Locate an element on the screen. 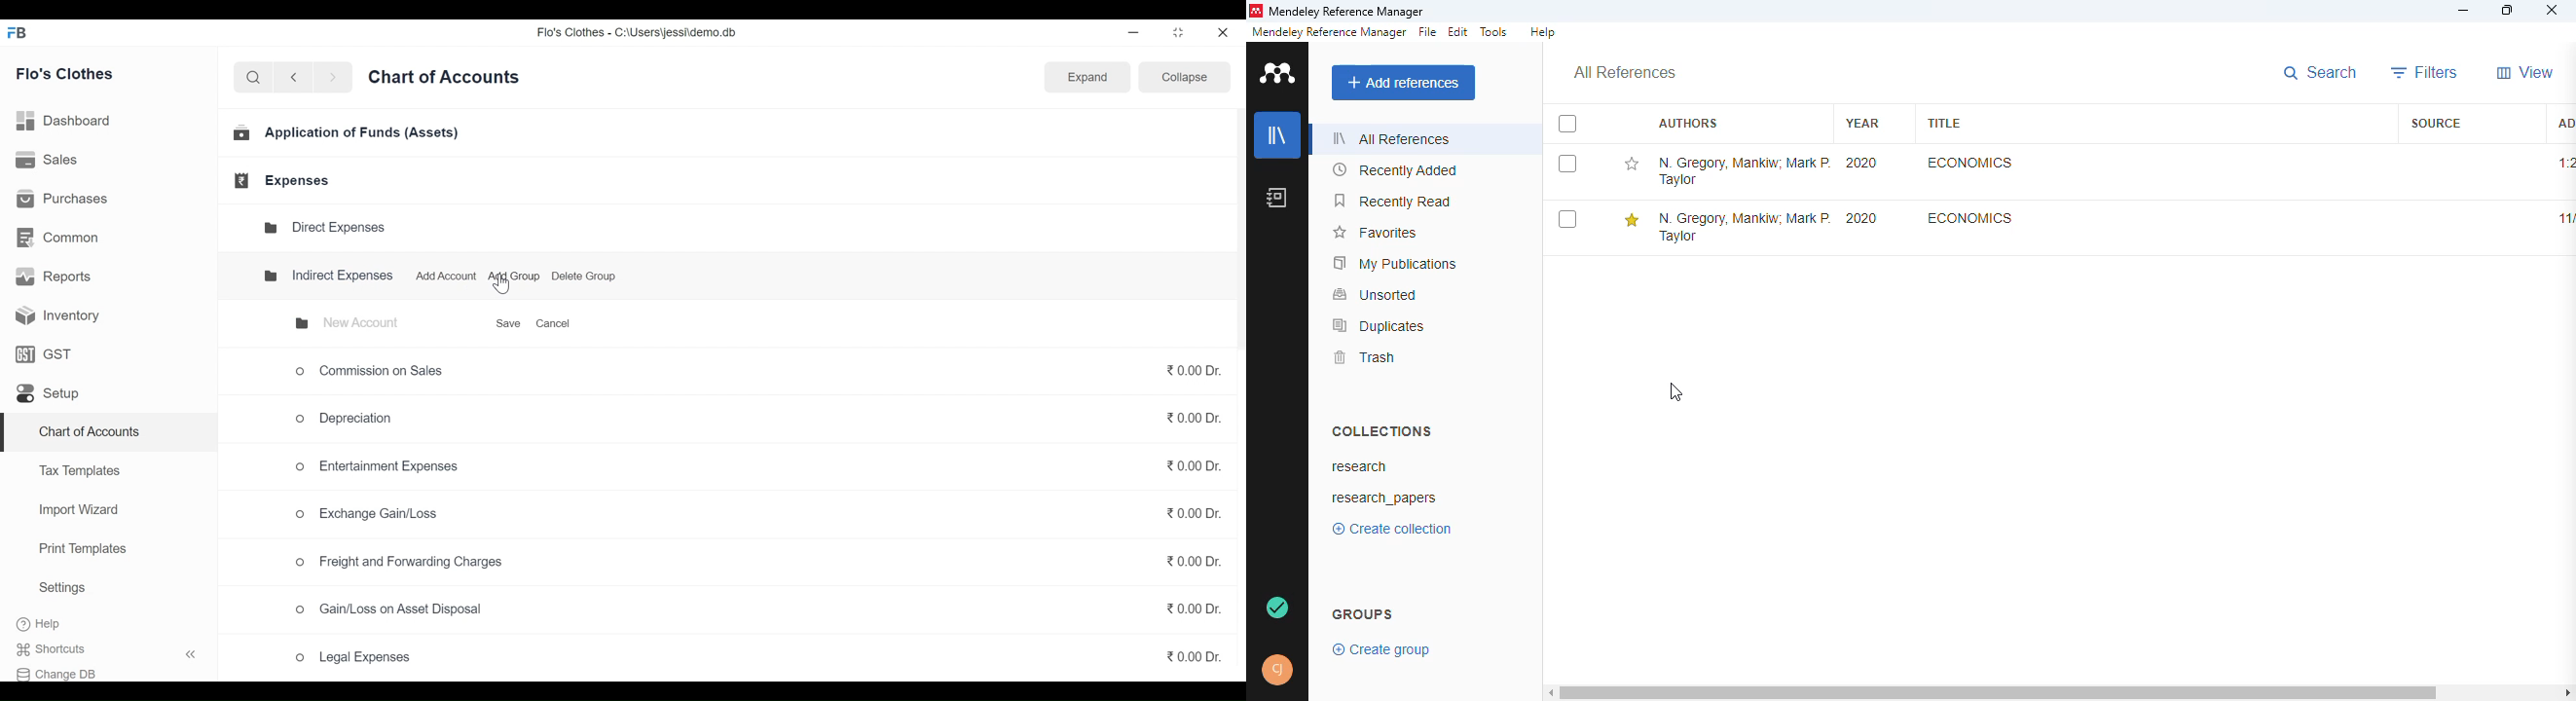  Change DB is located at coordinates (63, 671).